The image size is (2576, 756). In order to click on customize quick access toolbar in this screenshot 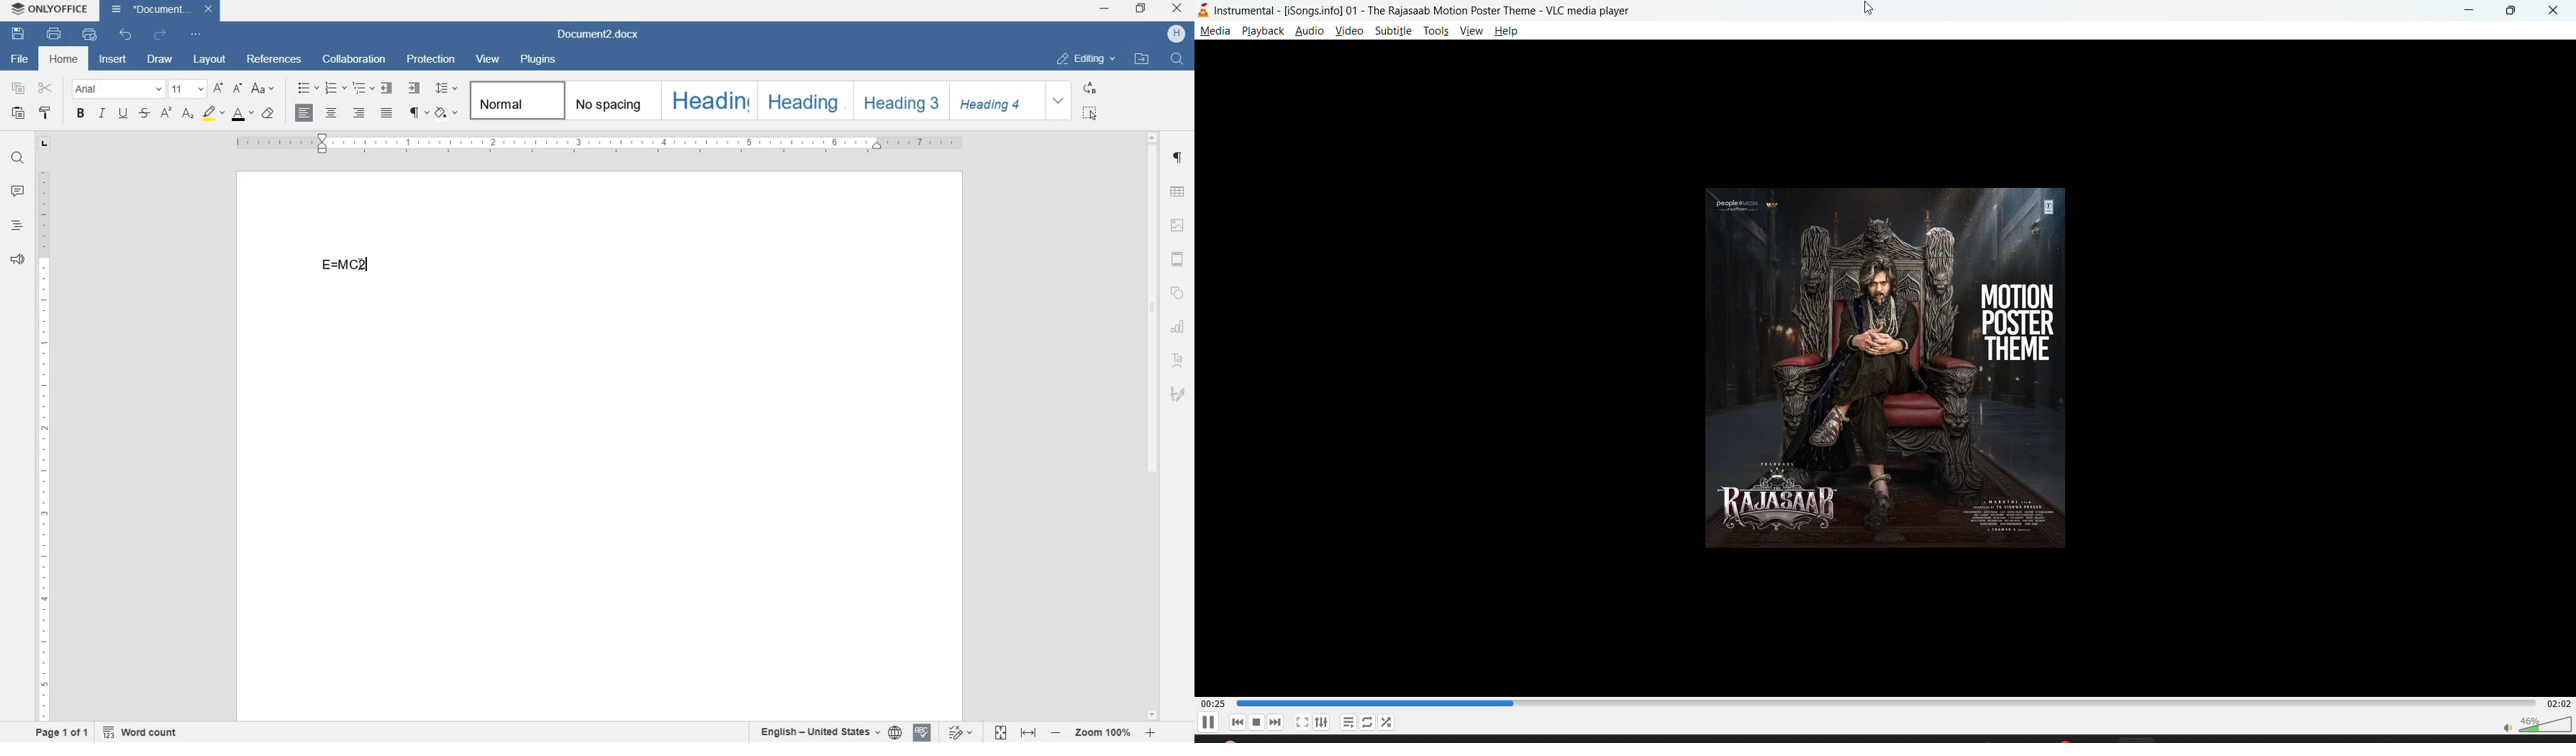, I will do `click(196, 34)`.